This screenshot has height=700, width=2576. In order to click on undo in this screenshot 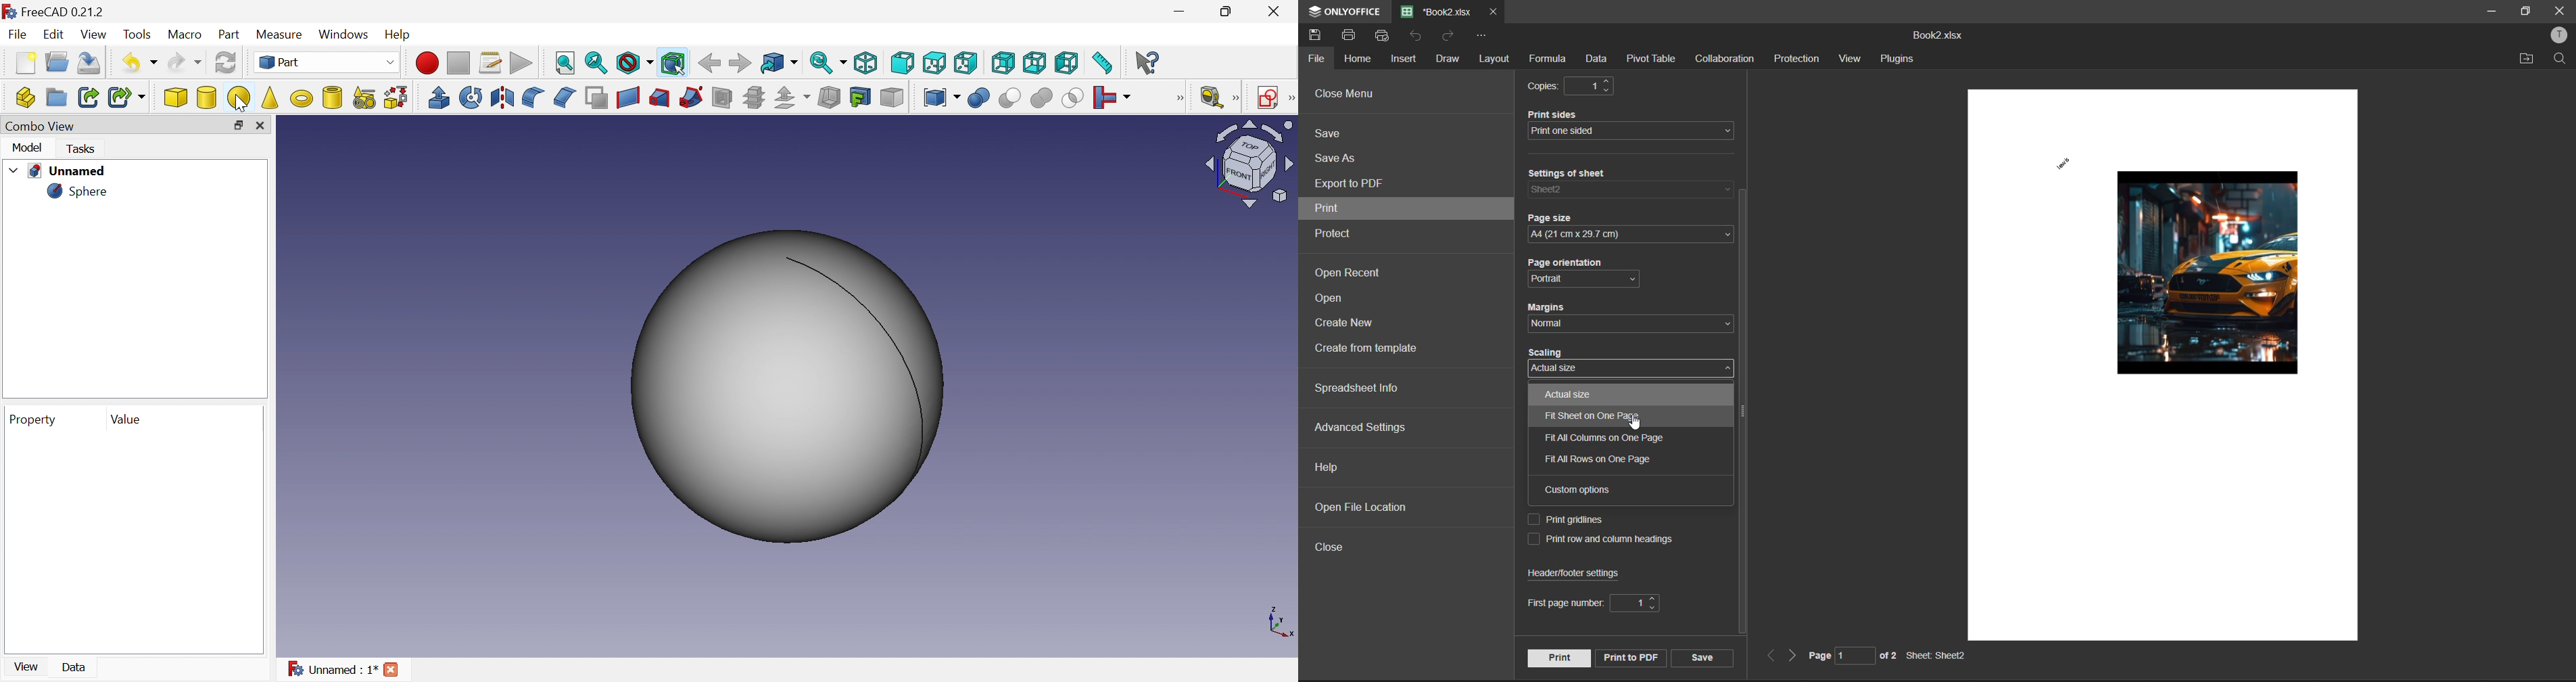, I will do `click(1418, 36)`.